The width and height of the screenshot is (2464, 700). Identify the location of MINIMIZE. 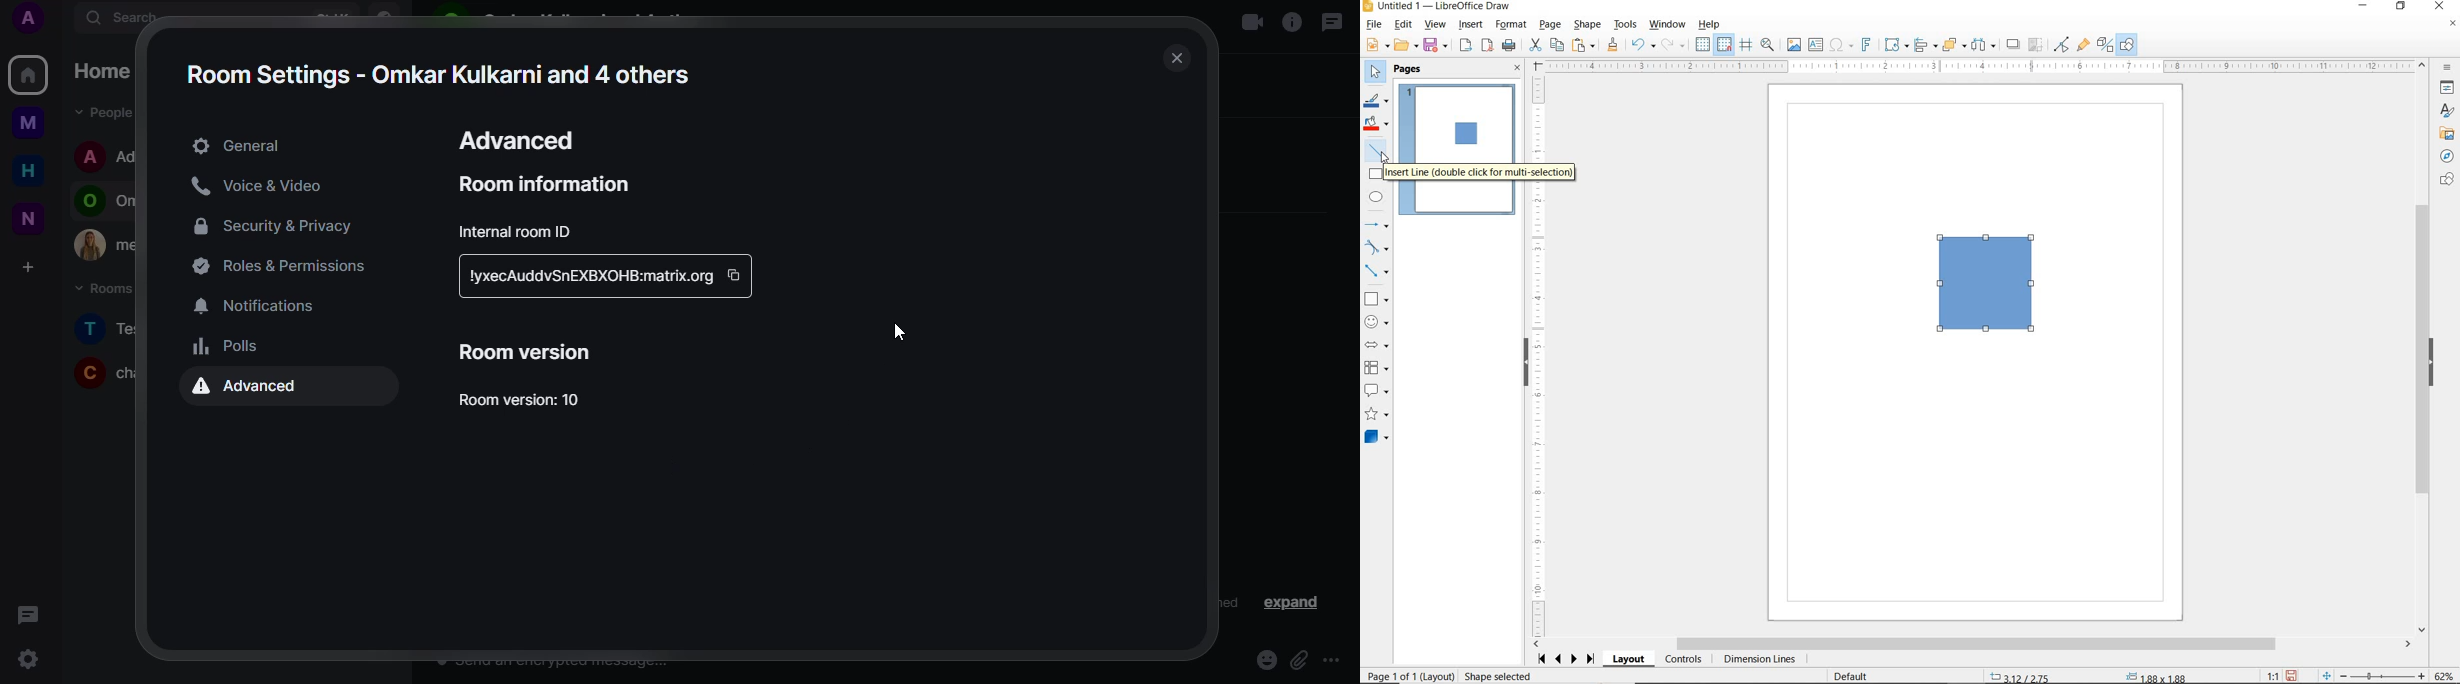
(2367, 7).